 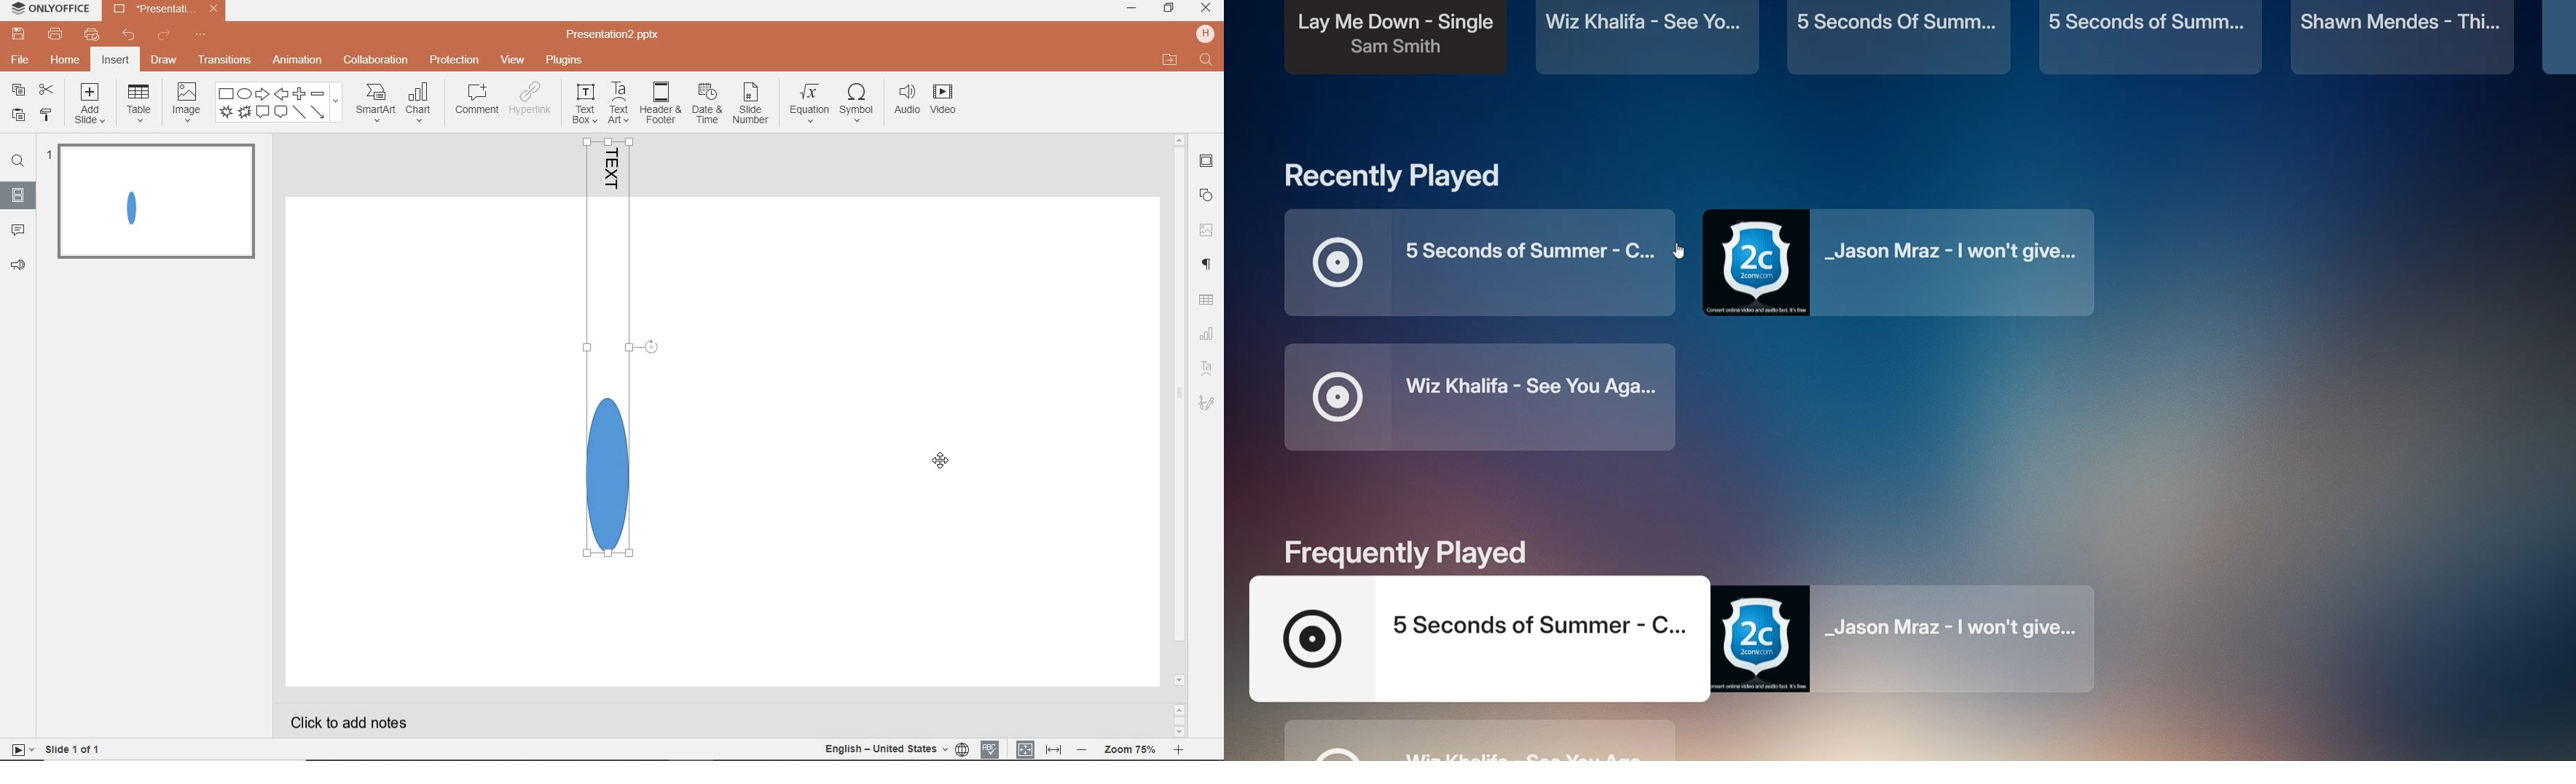 What do you see at coordinates (1393, 42) in the screenshot?
I see `Lay Me Down` at bounding box center [1393, 42].